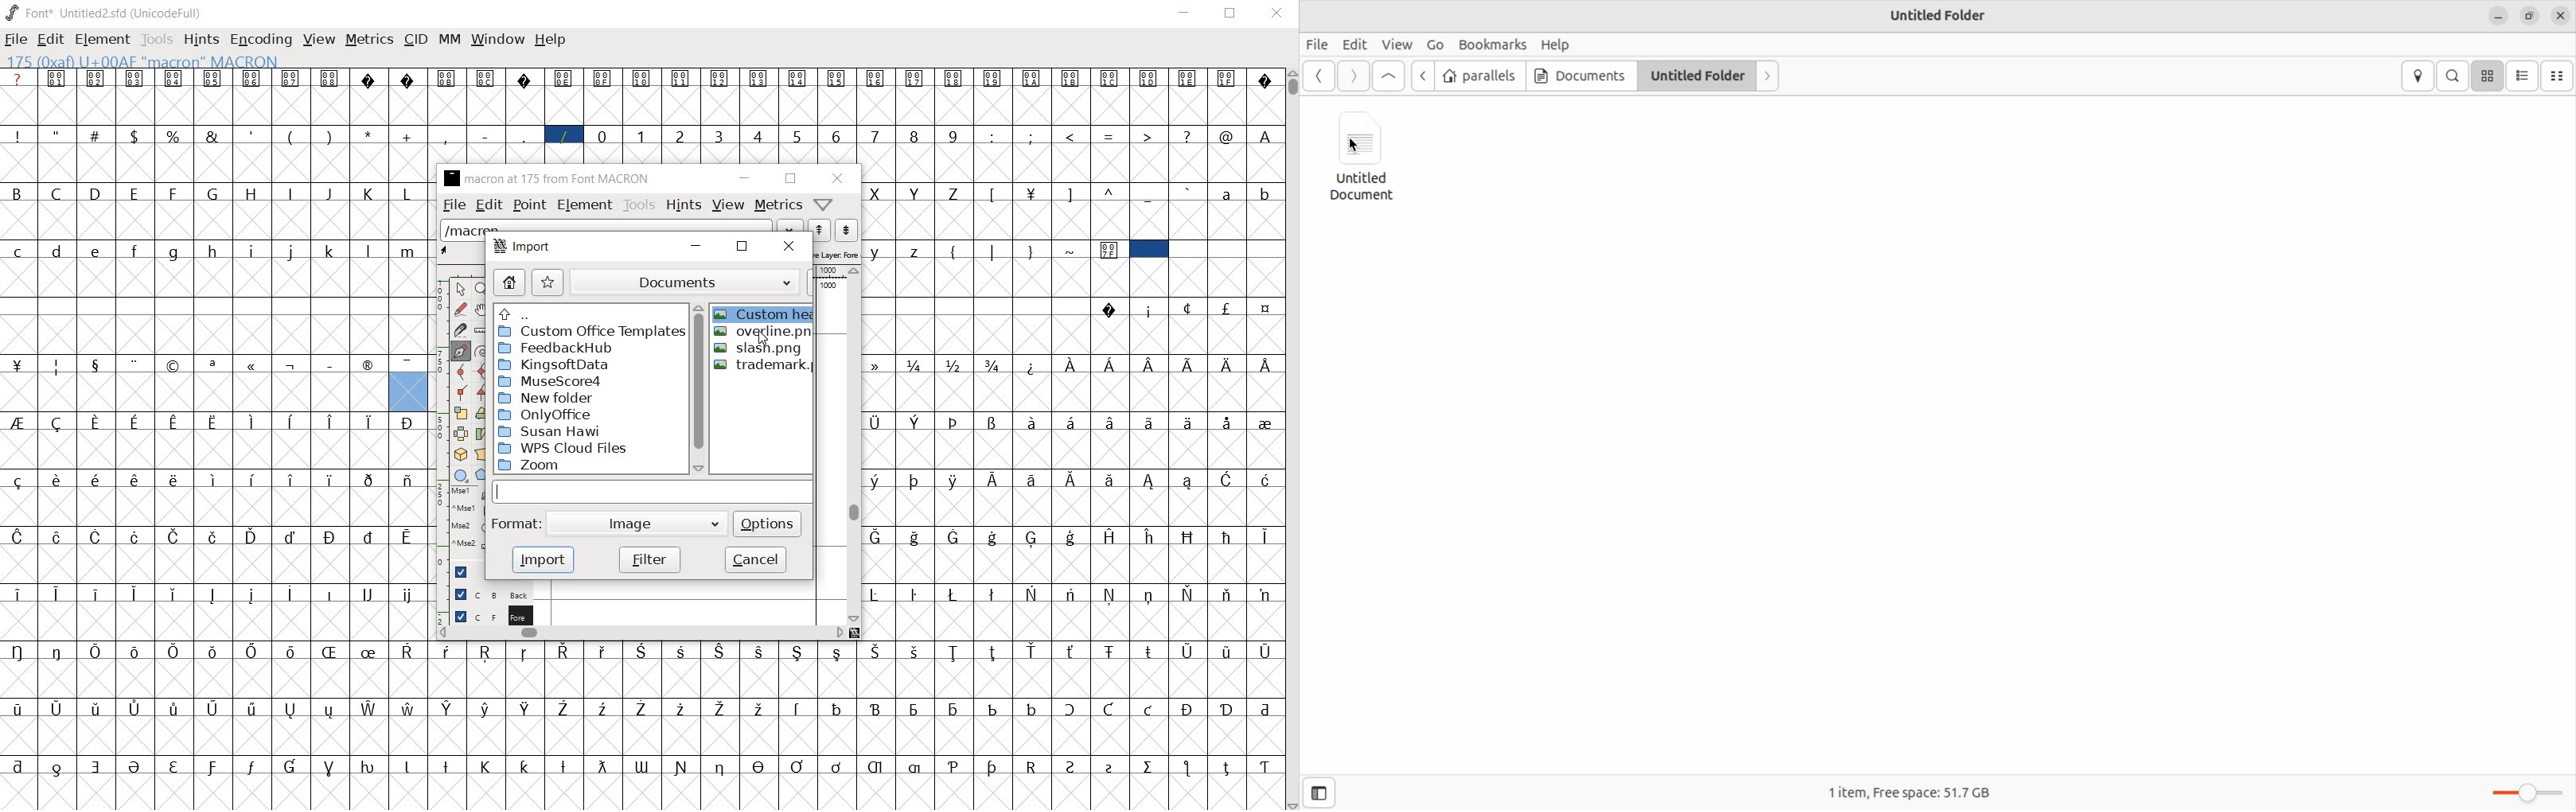 The image size is (2576, 812). Describe the element at coordinates (994, 136) in the screenshot. I see `:` at that location.